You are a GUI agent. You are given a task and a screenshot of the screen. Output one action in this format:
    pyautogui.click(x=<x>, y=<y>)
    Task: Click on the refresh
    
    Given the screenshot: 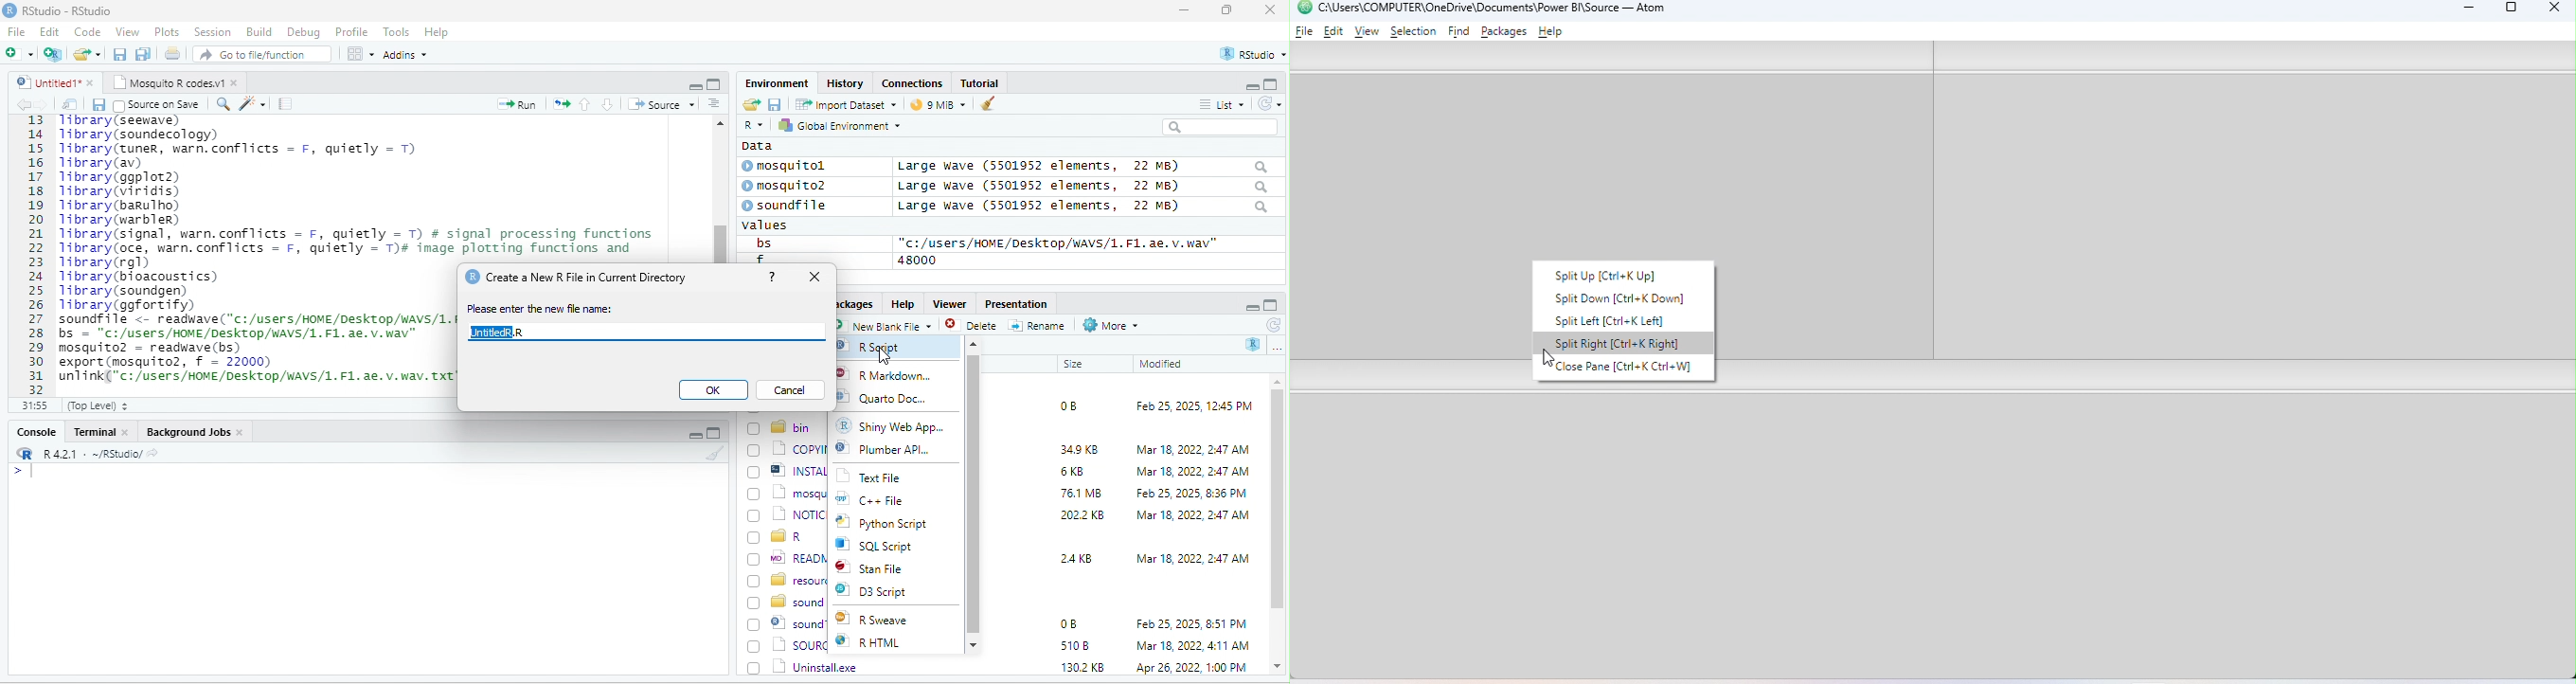 What is the action you would take?
    pyautogui.click(x=1272, y=325)
    